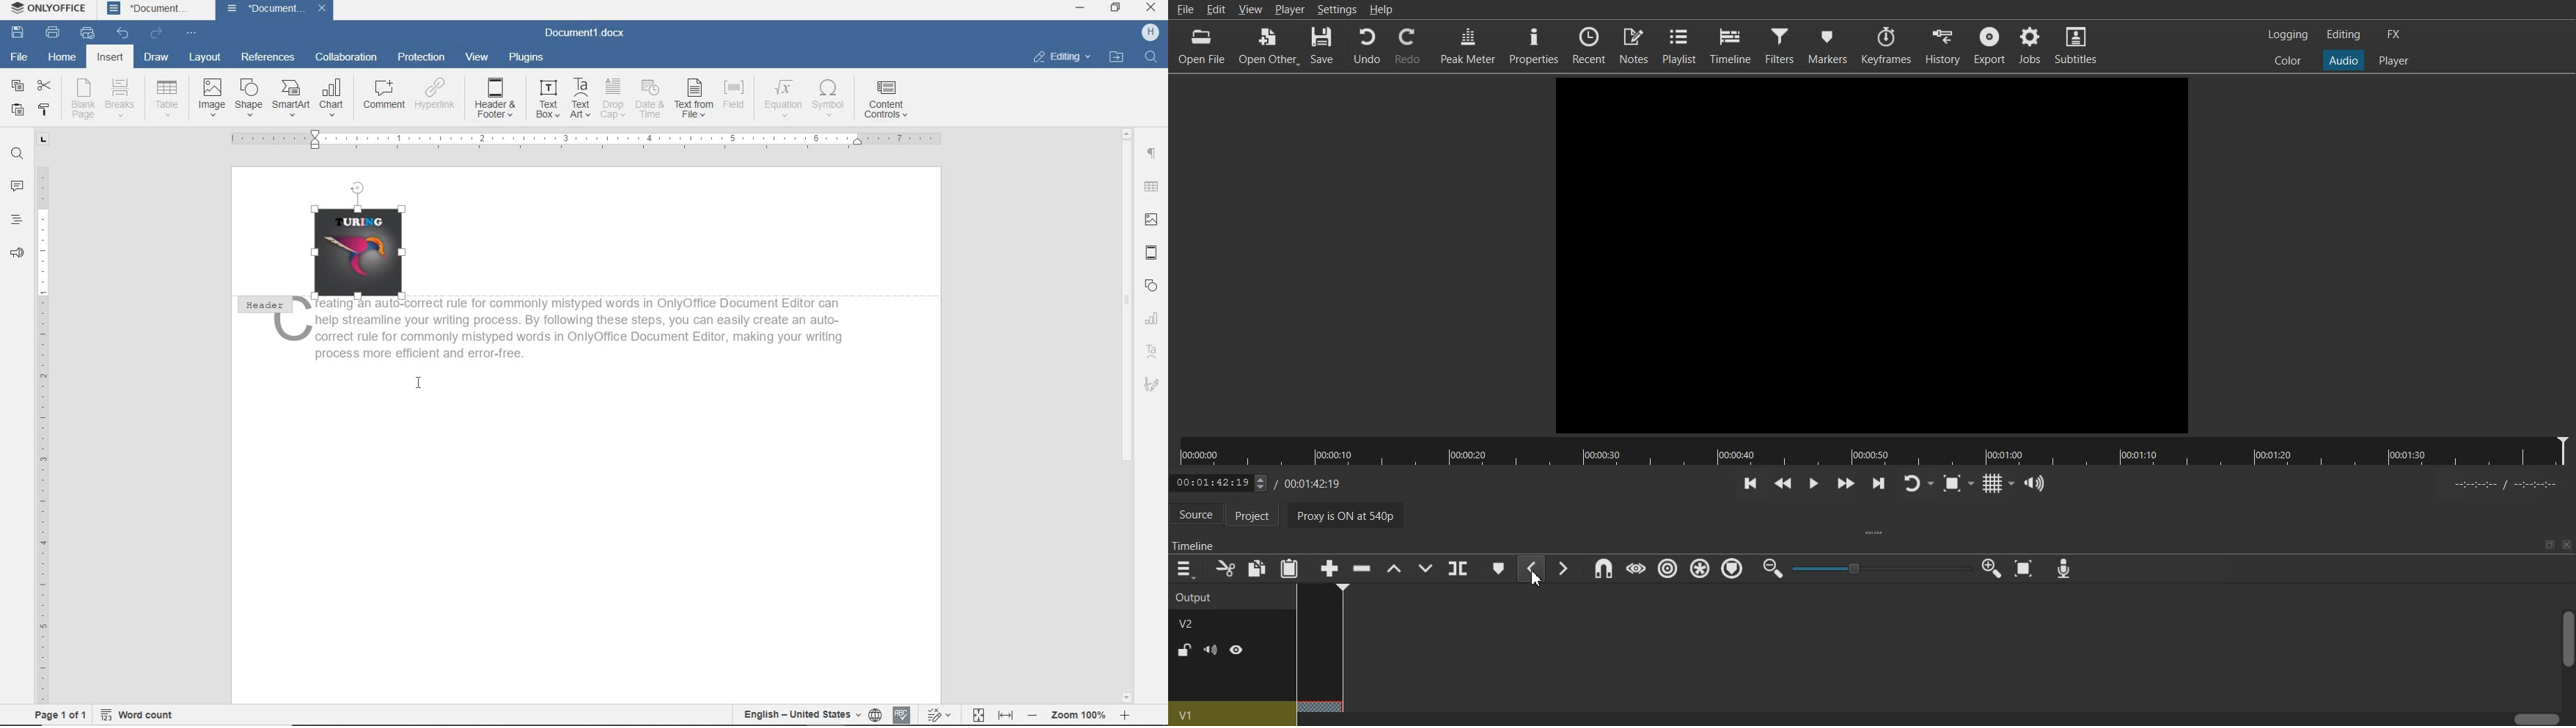 This screenshot has height=728, width=2576. Describe the element at coordinates (1813, 483) in the screenshot. I see `Toggle play or pause` at that location.